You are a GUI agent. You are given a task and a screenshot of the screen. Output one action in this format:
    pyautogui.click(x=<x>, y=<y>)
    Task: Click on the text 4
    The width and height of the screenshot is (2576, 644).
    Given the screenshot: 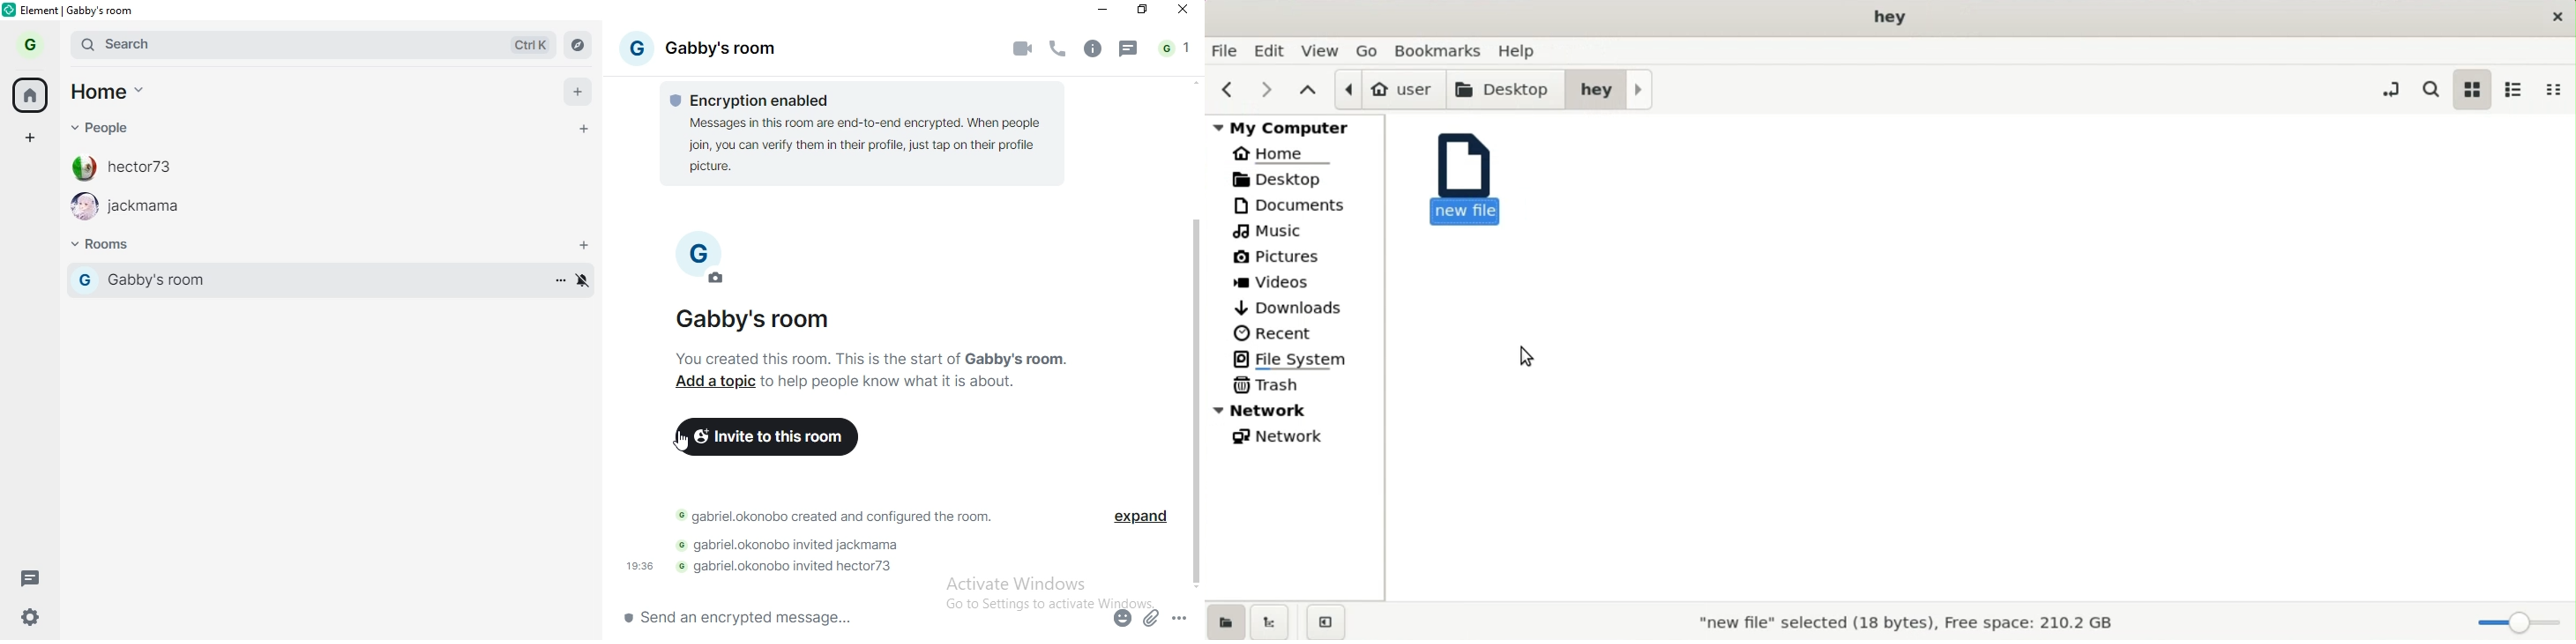 What is the action you would take?
    pyautogui.click(x=795, y=578)
    